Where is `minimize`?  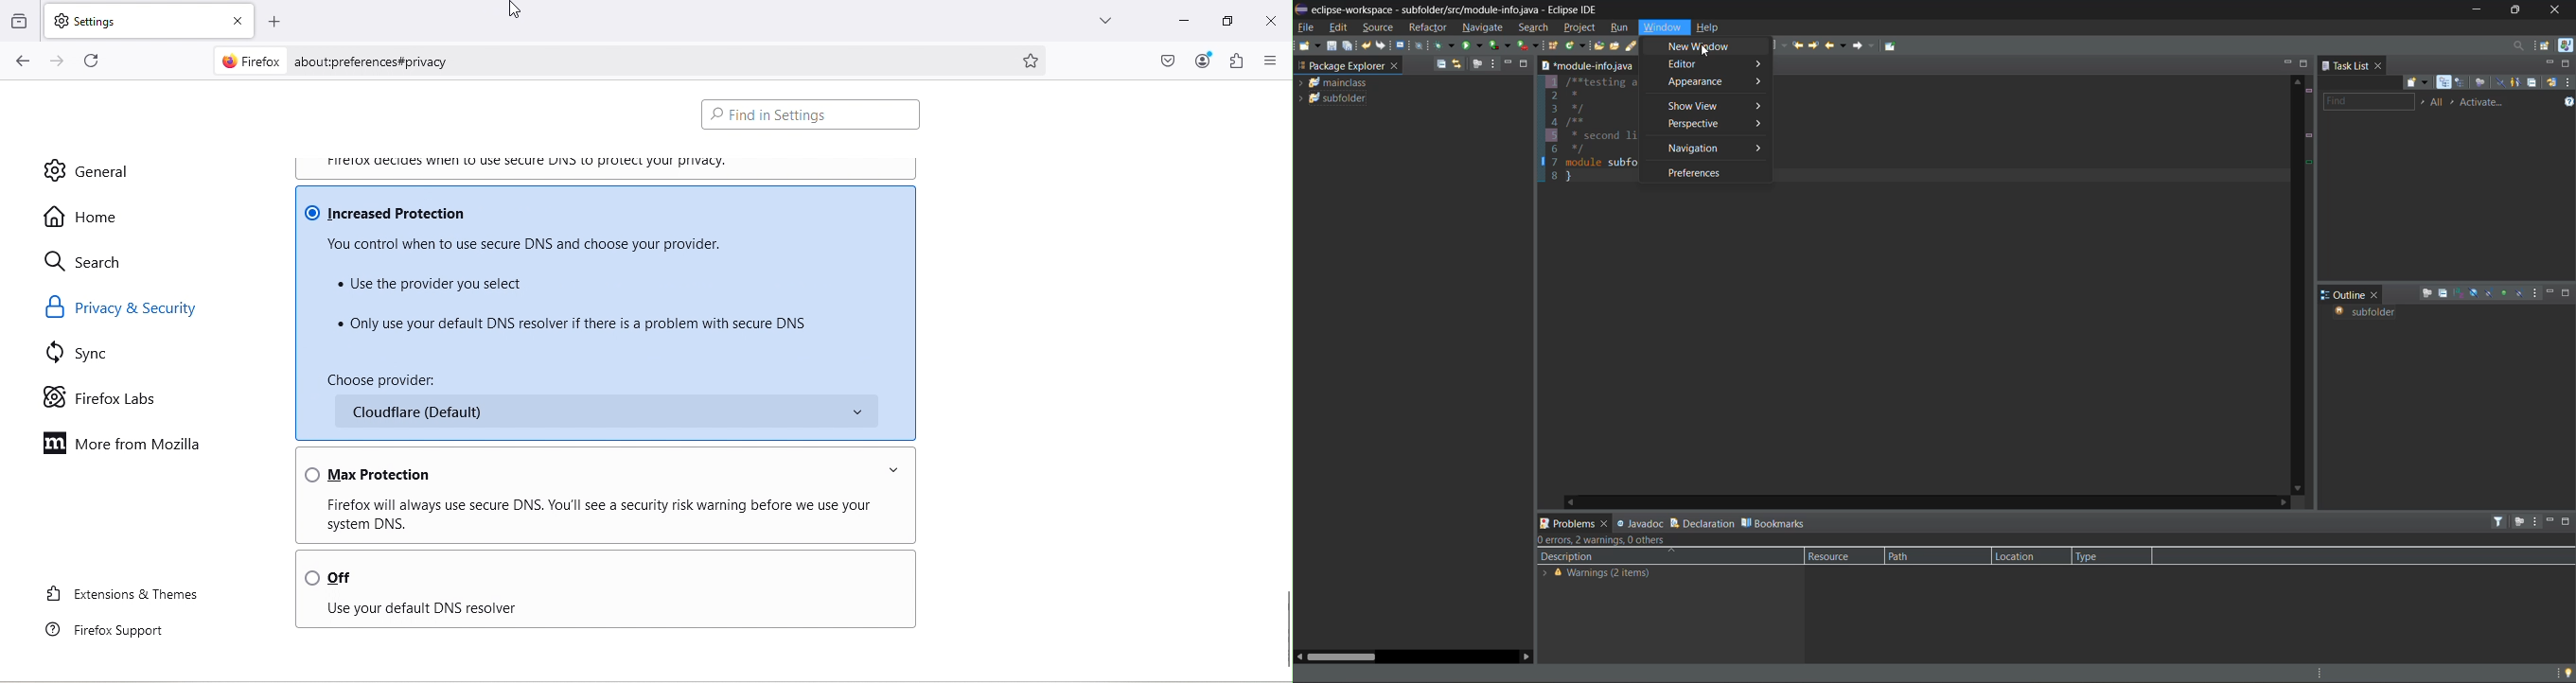 minimize is located at coordinates (1509, 64).